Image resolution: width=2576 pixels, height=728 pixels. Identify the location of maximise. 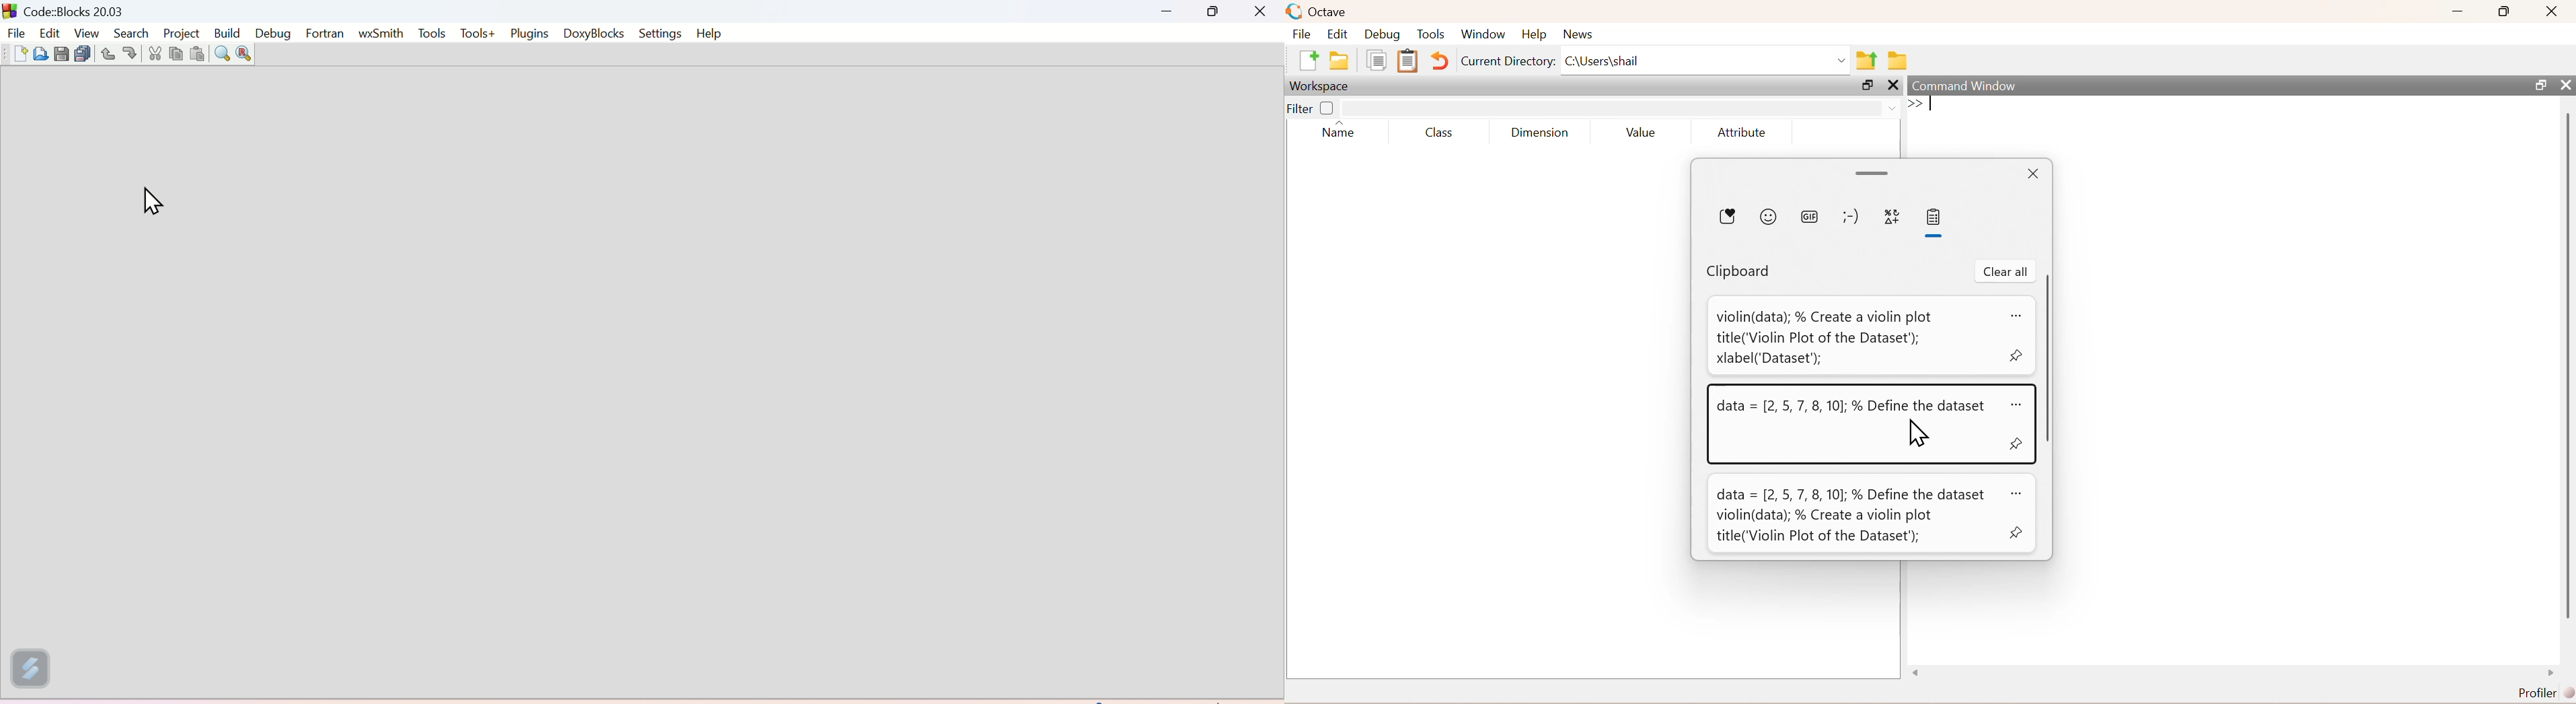
(2505, 11).